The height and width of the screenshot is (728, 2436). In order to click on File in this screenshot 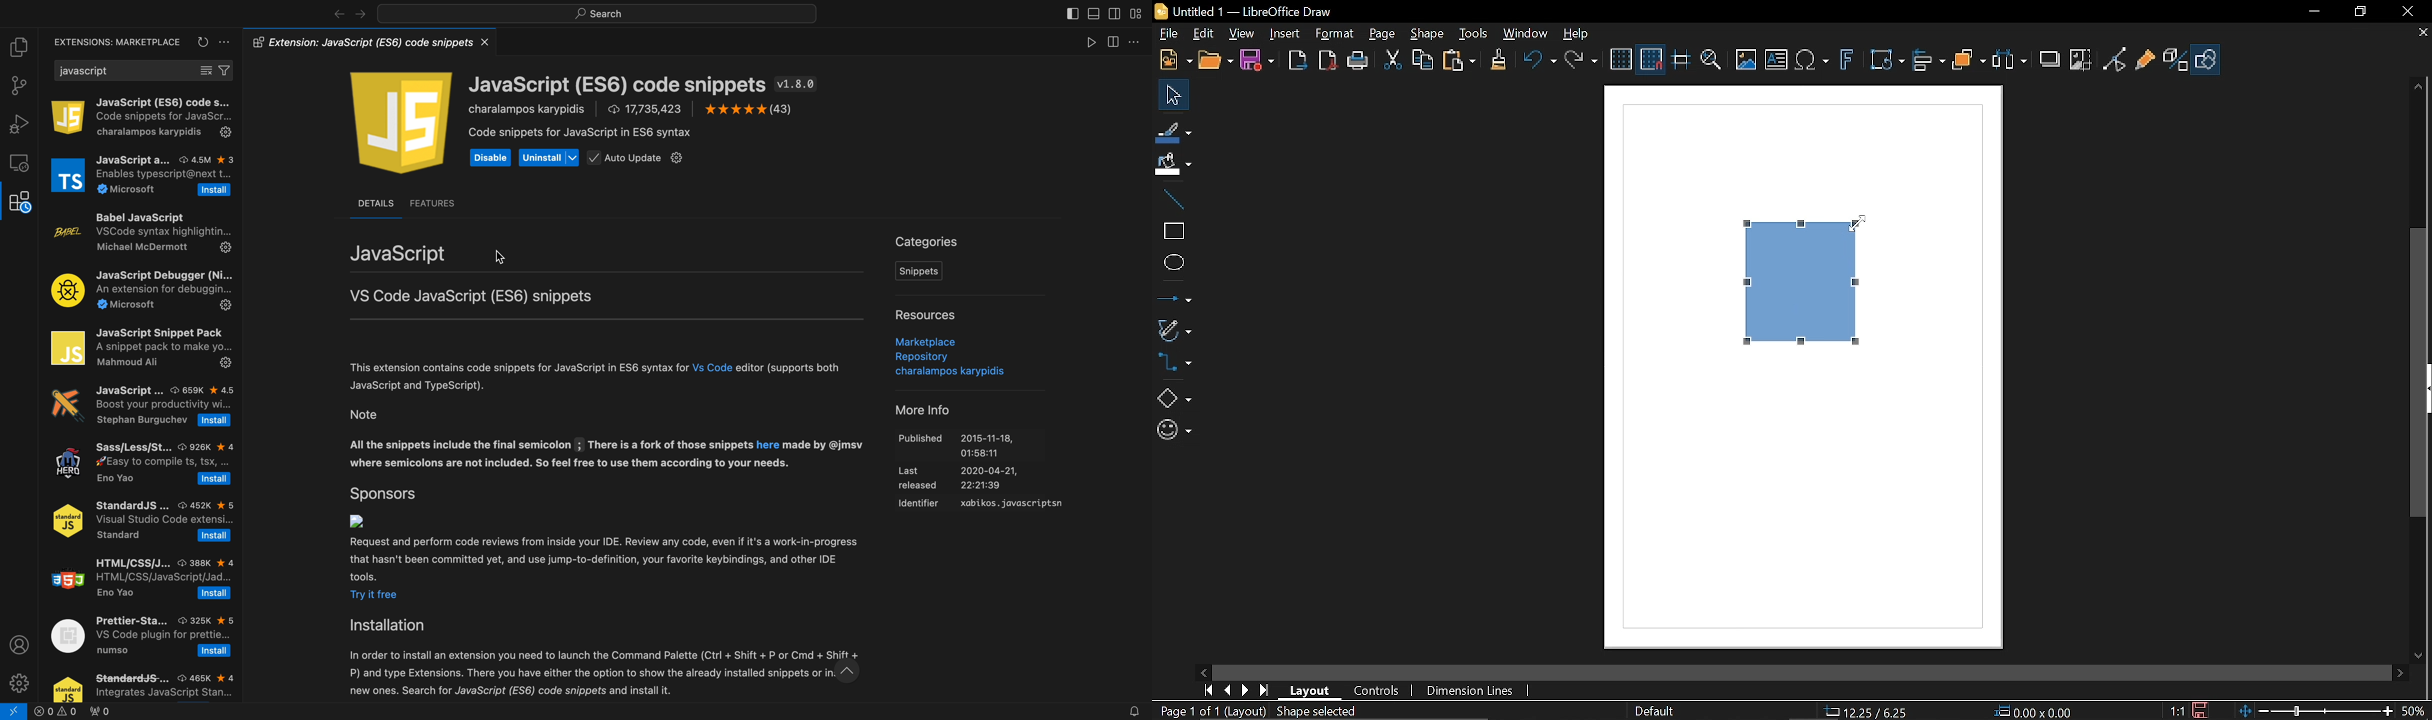, I will do `click(1167, 33)`.